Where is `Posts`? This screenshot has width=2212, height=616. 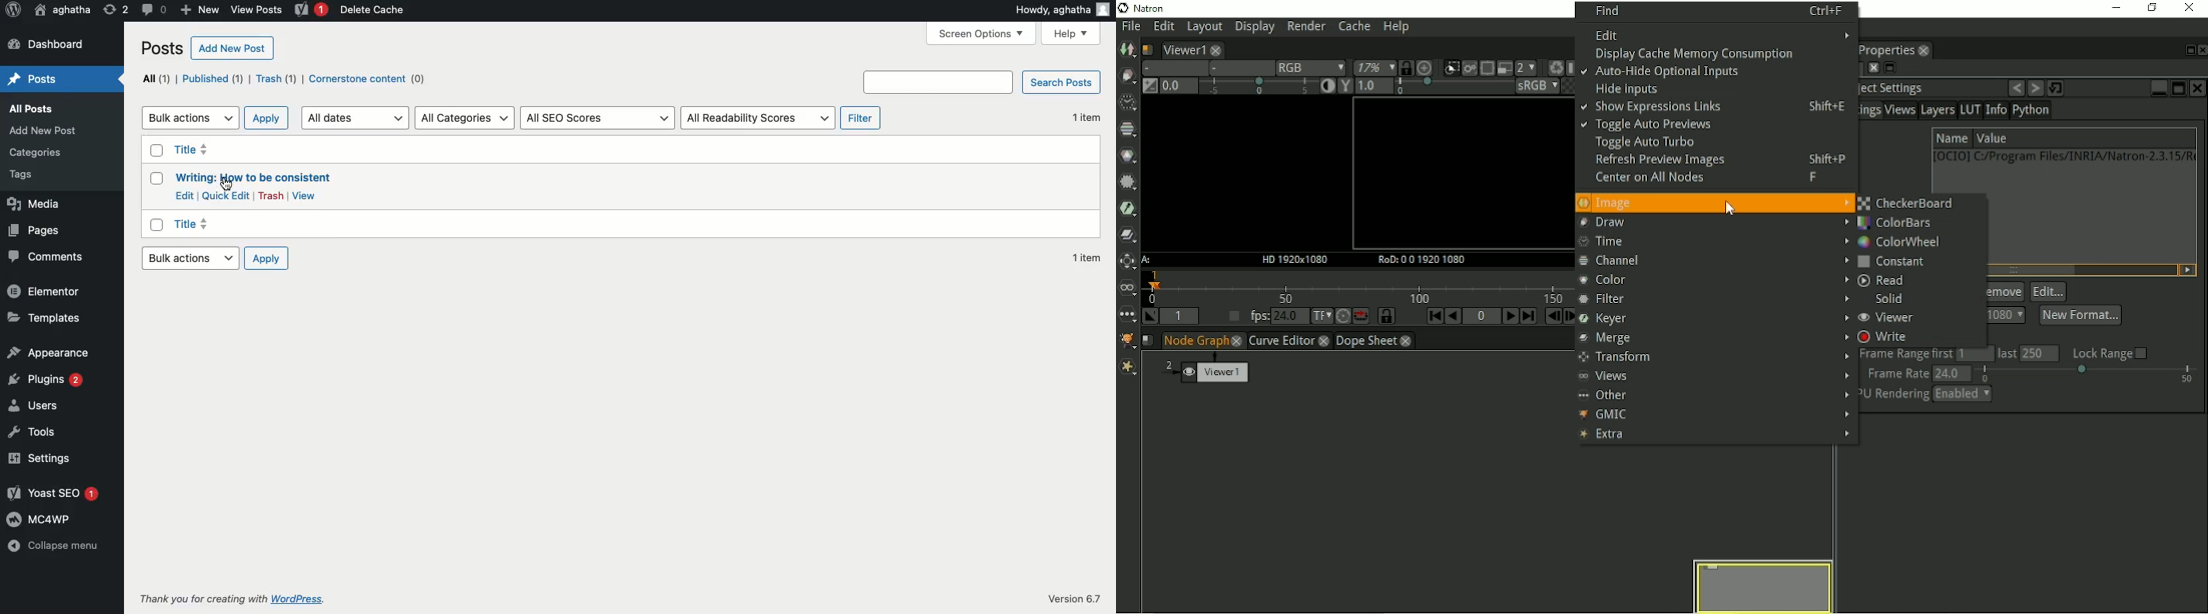 Posts is located at coordinates (160, 46).